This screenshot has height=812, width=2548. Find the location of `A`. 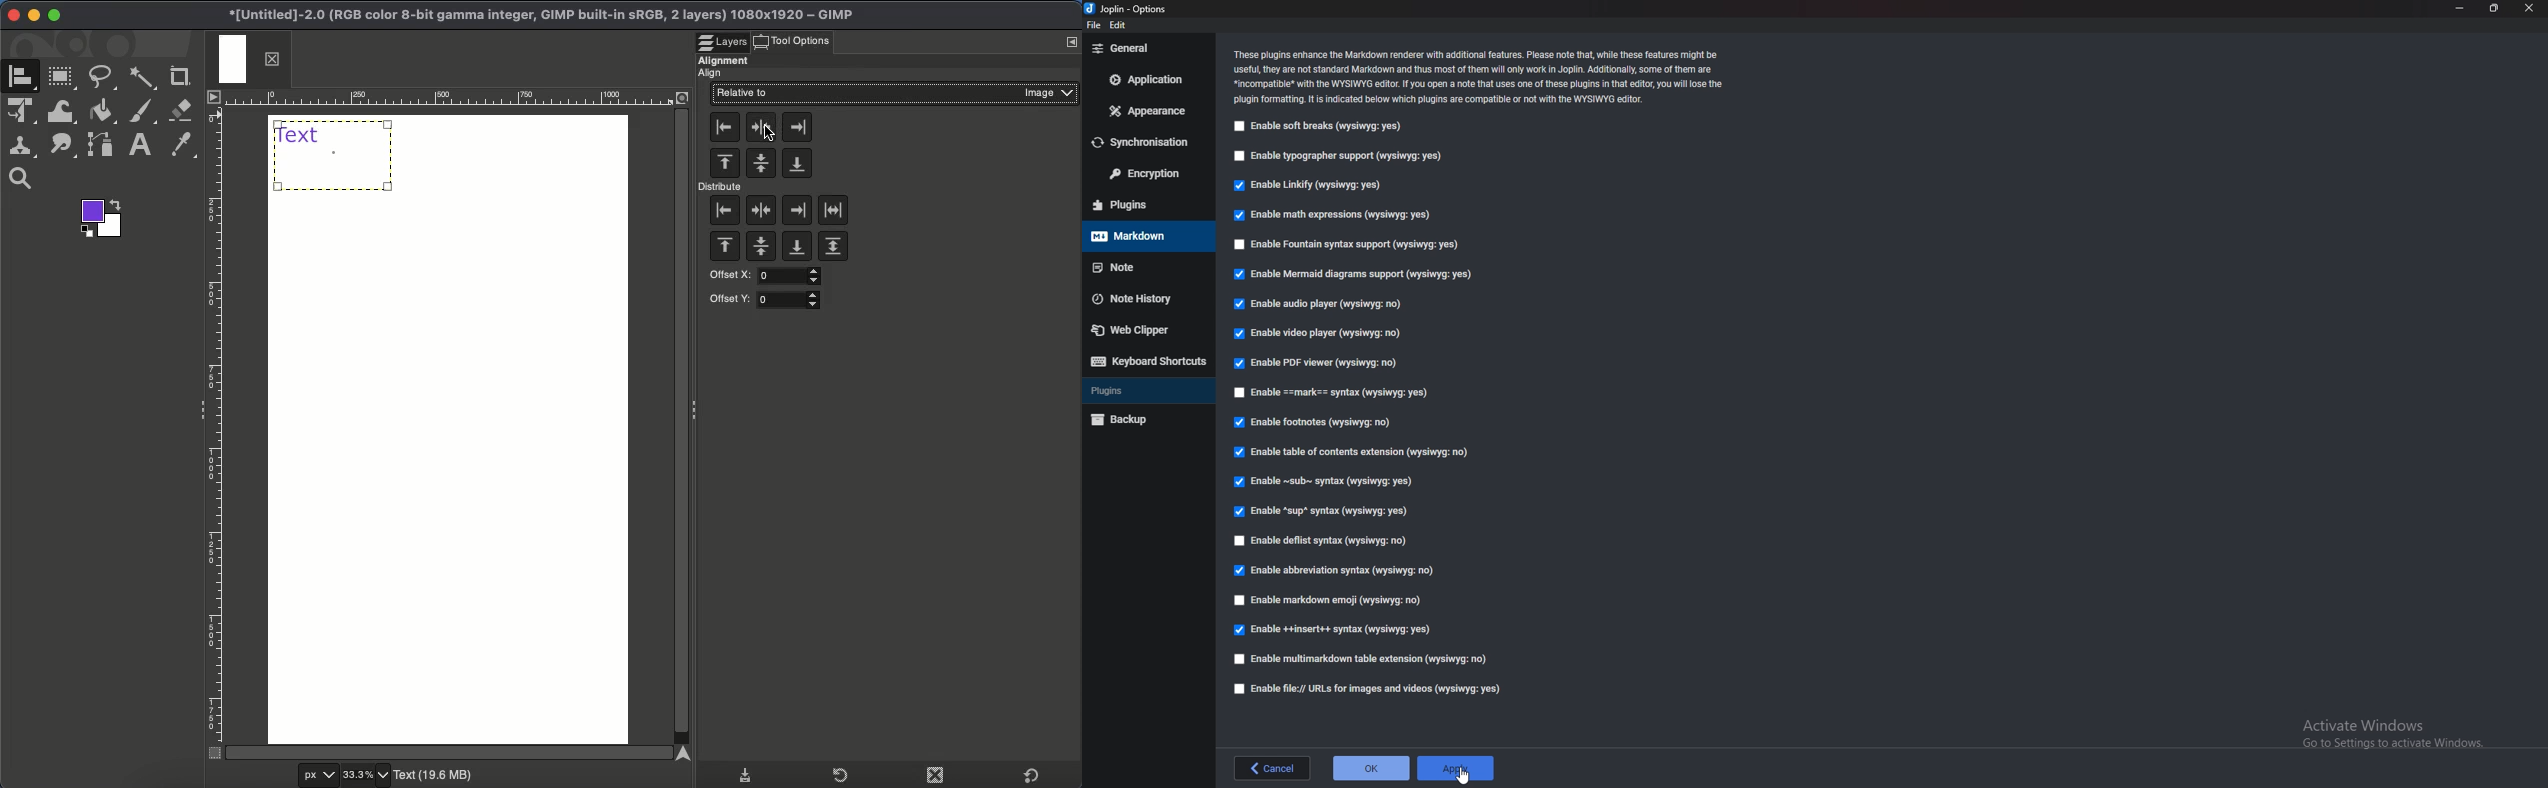

A is located at coordinates (24, 78).